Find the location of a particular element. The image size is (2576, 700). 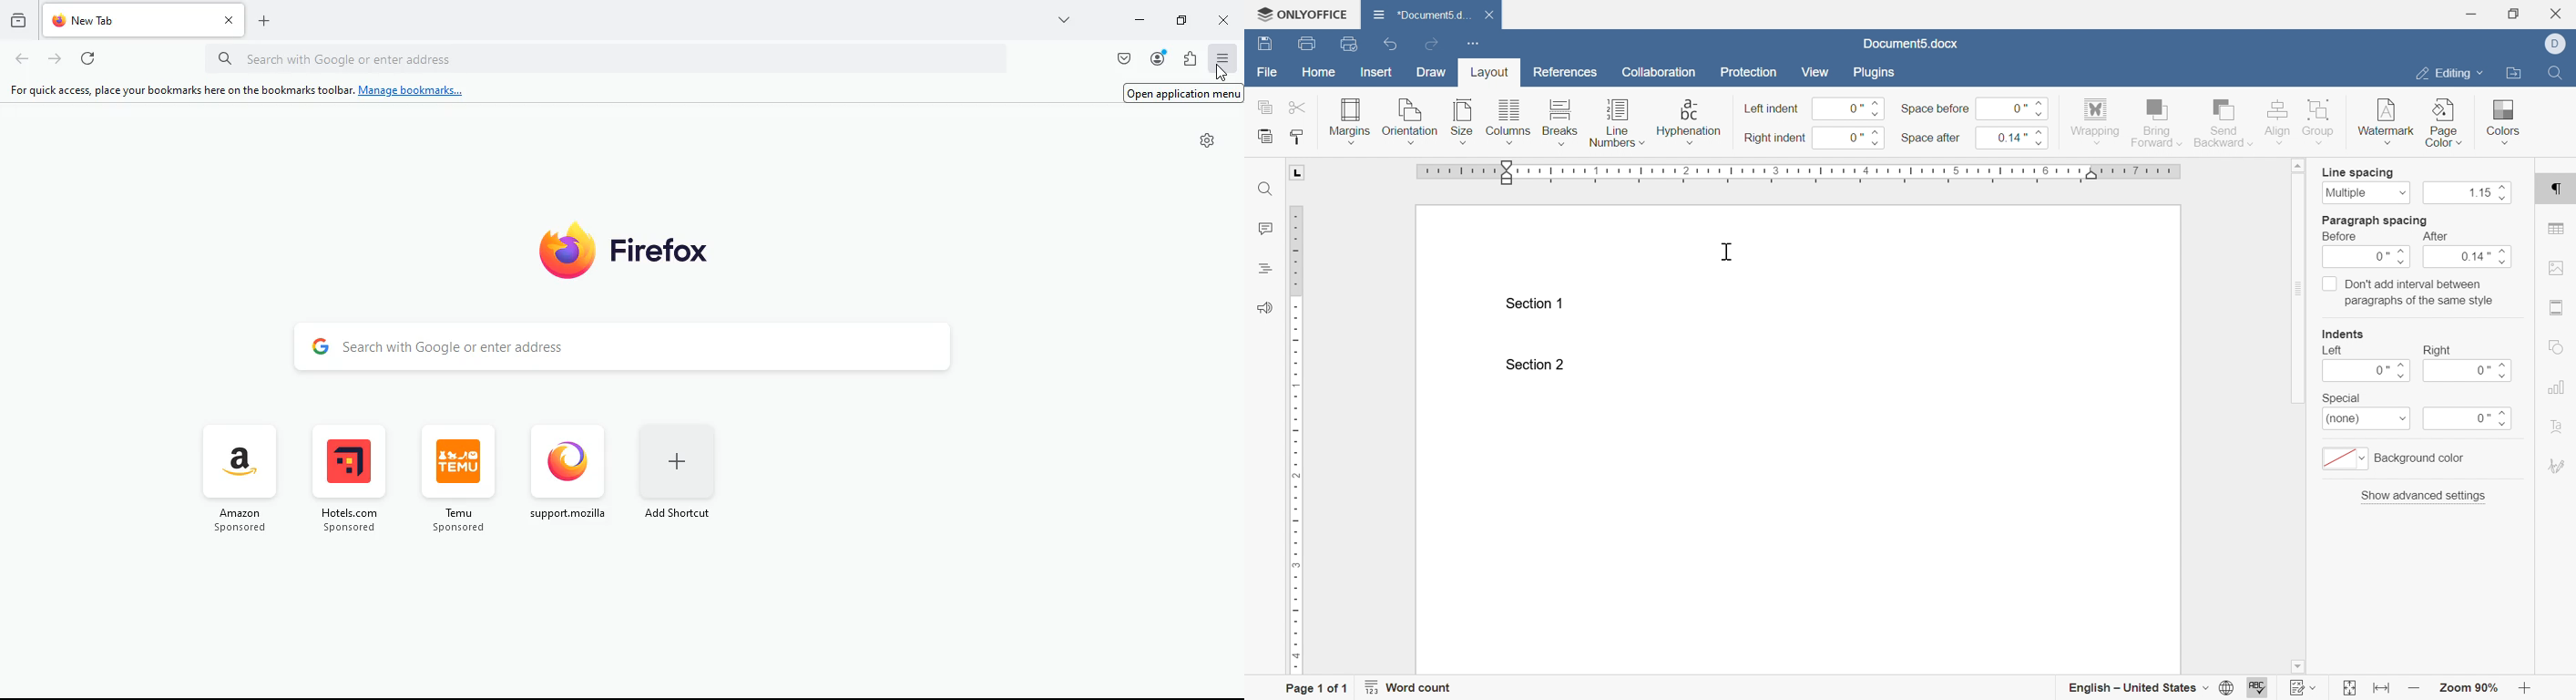

copy is located at coordinates (1263, 107).